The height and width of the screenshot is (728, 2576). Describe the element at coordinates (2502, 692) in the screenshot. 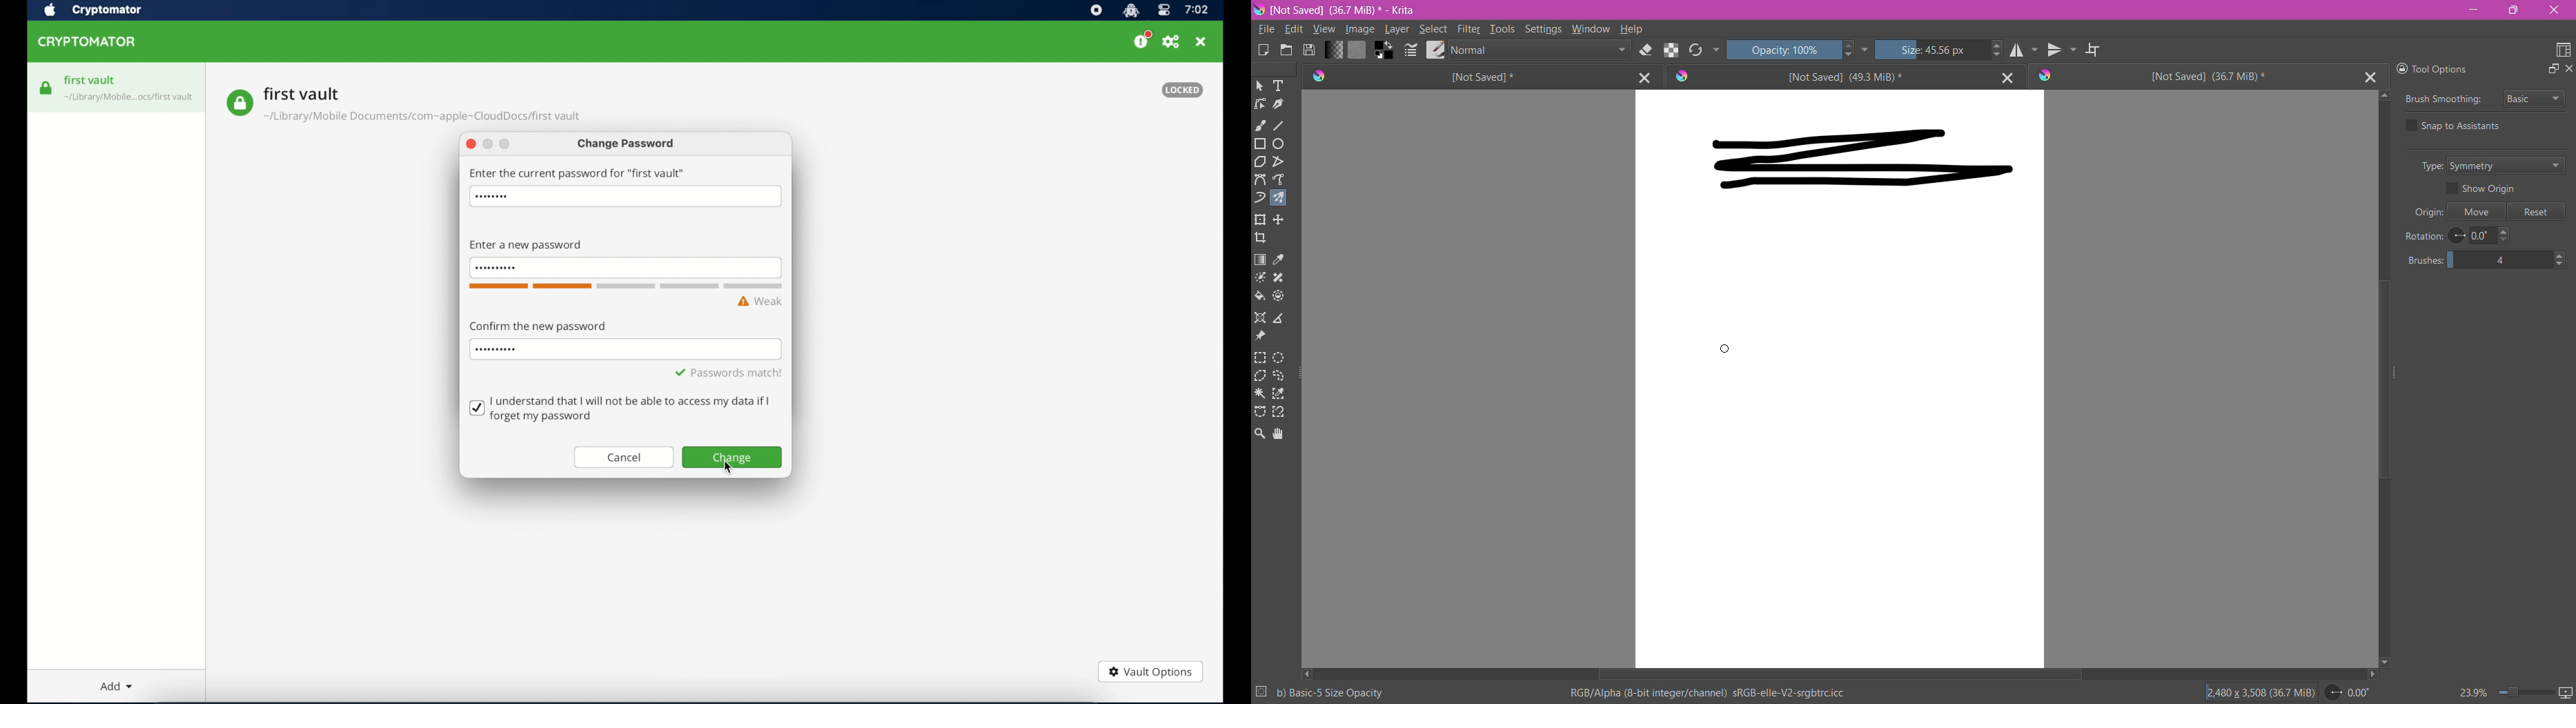

I see `Zoom Control` at that location.